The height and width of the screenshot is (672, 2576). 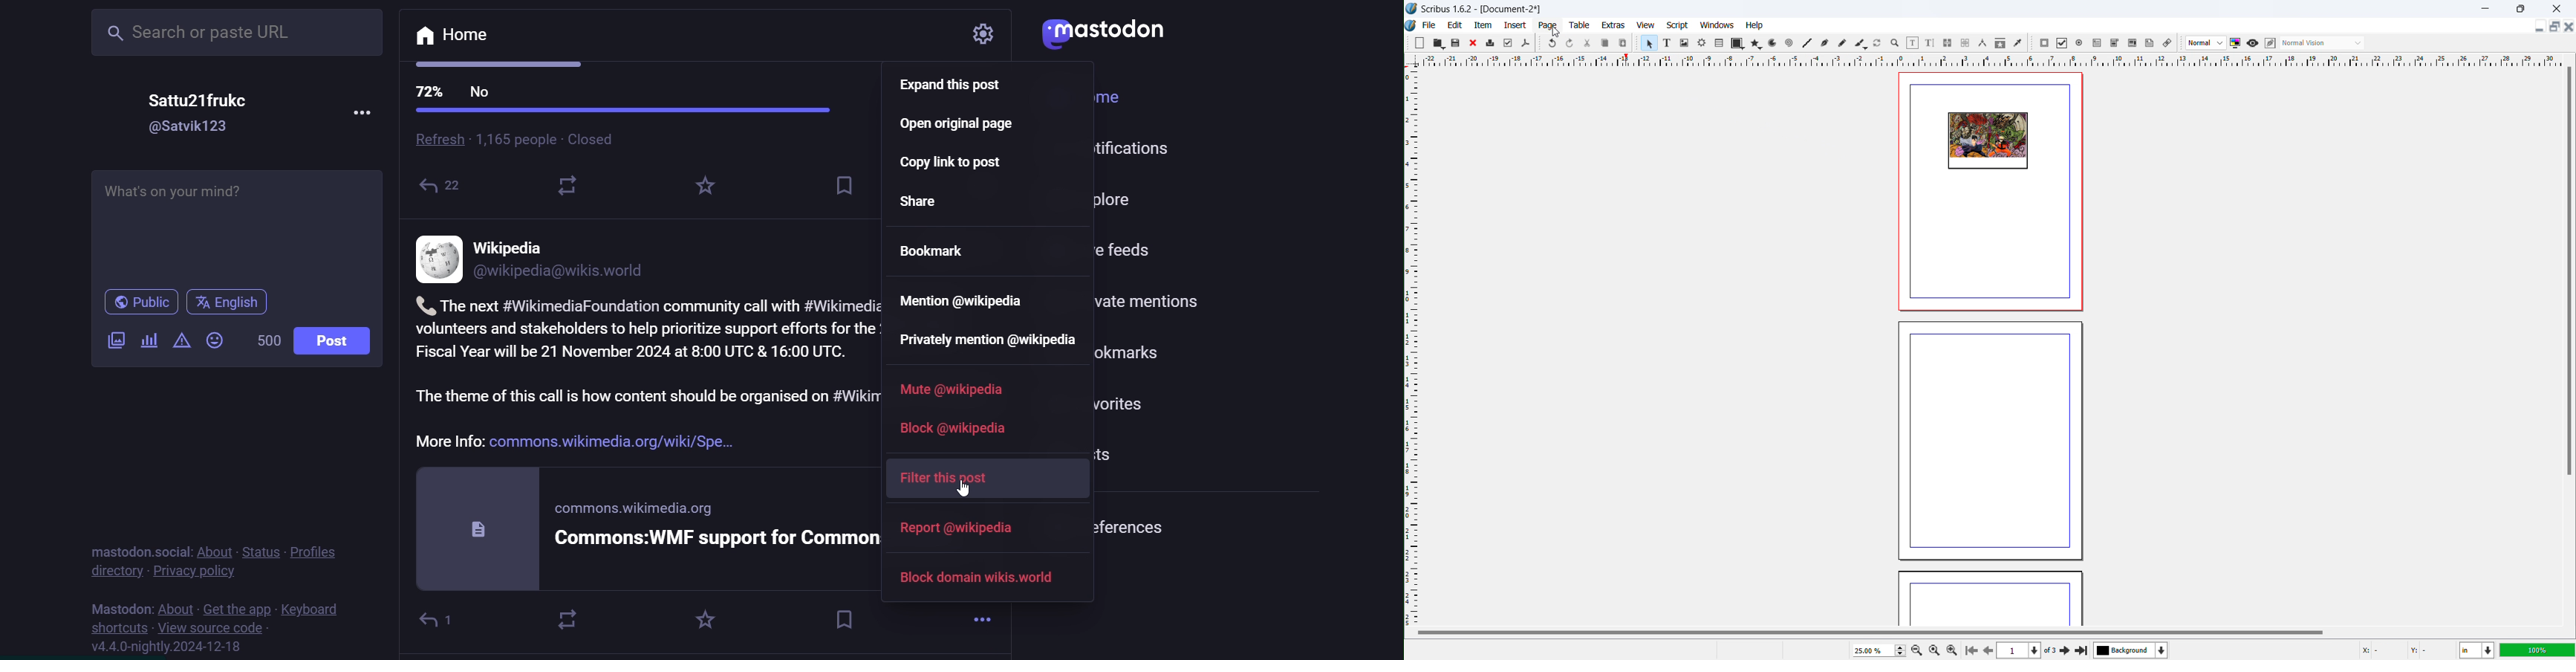 I want to click on name, so click(x=198, y=99).